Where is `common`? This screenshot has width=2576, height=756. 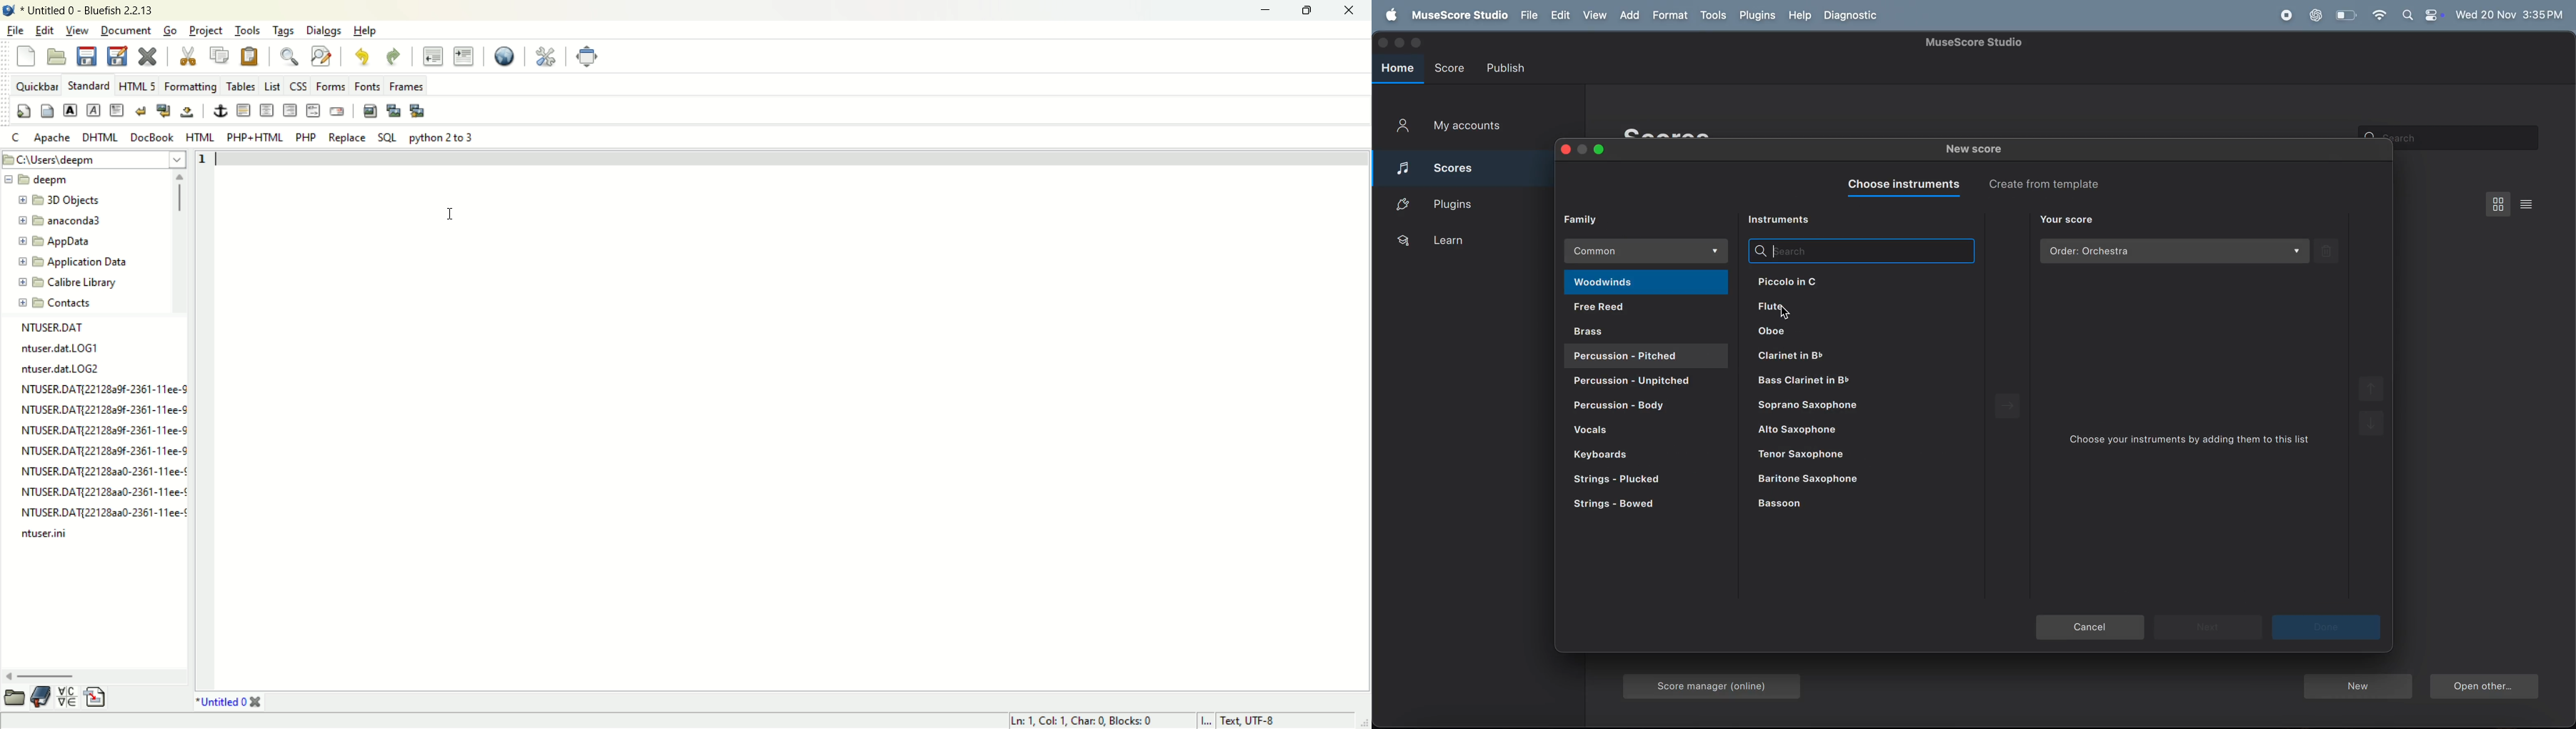 common is located at coordinates (1648, 251).